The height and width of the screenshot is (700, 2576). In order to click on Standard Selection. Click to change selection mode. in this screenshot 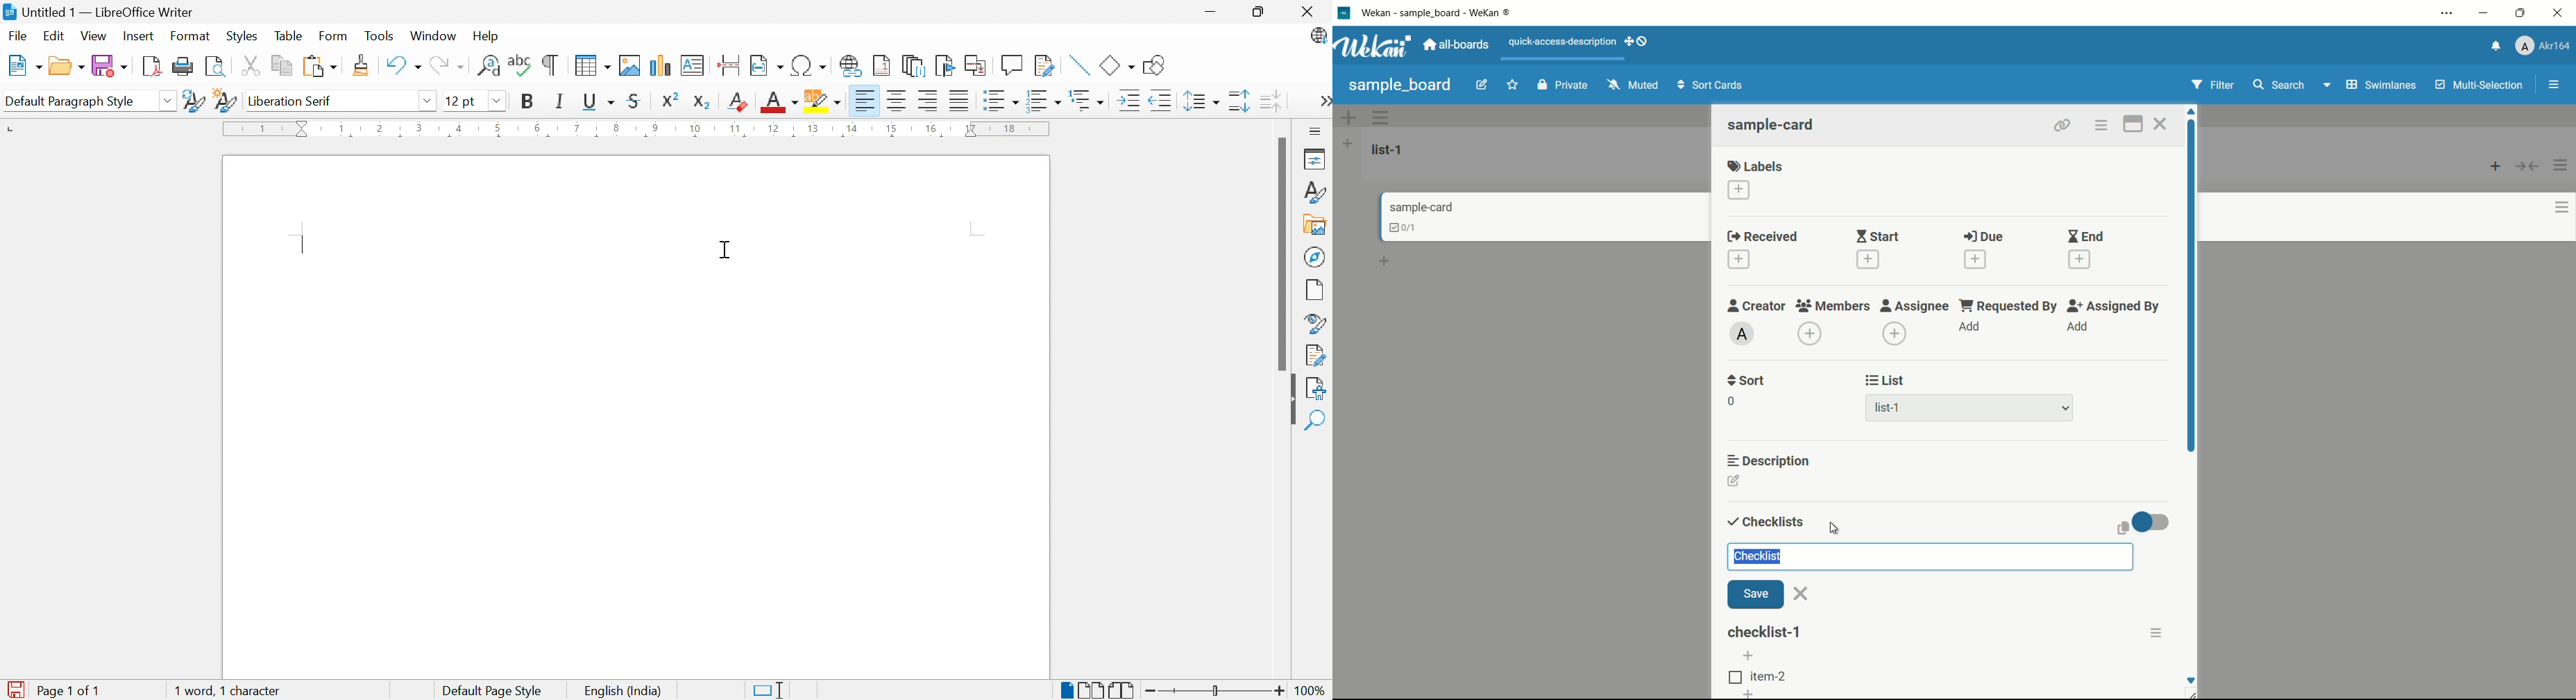, I will do `click(771, 690)`.